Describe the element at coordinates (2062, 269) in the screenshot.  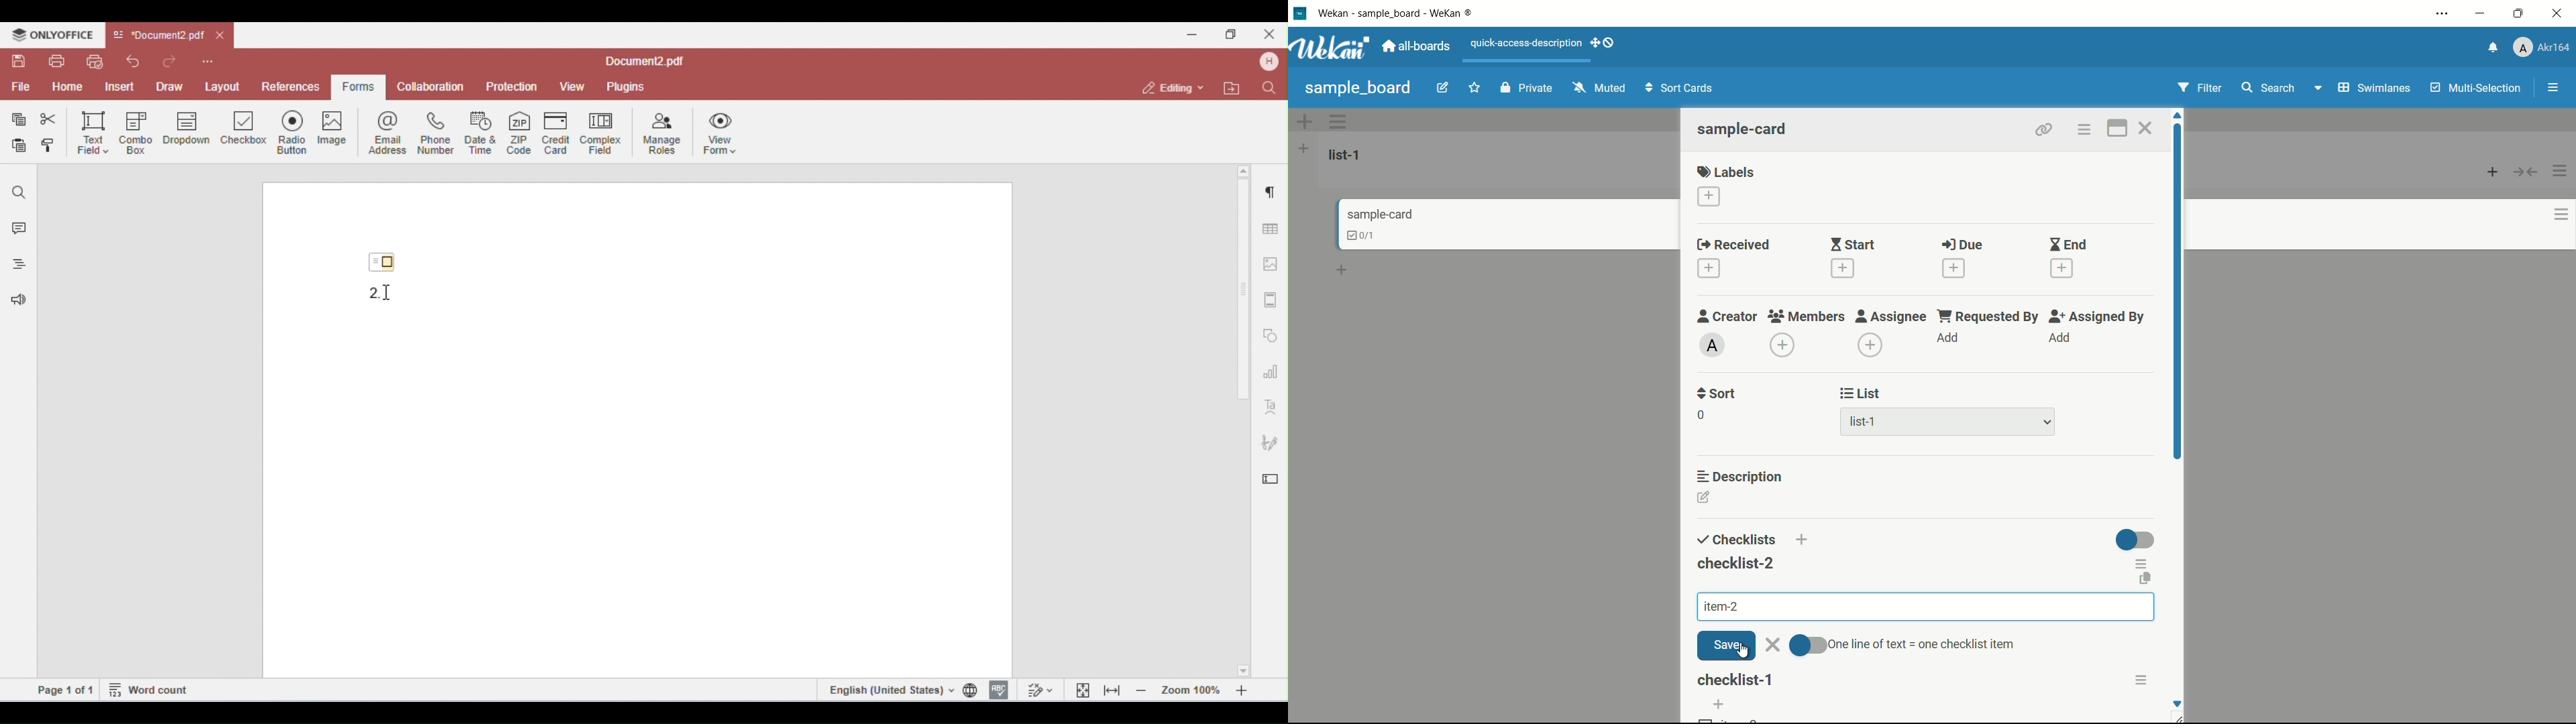
I see `add date` at that location.